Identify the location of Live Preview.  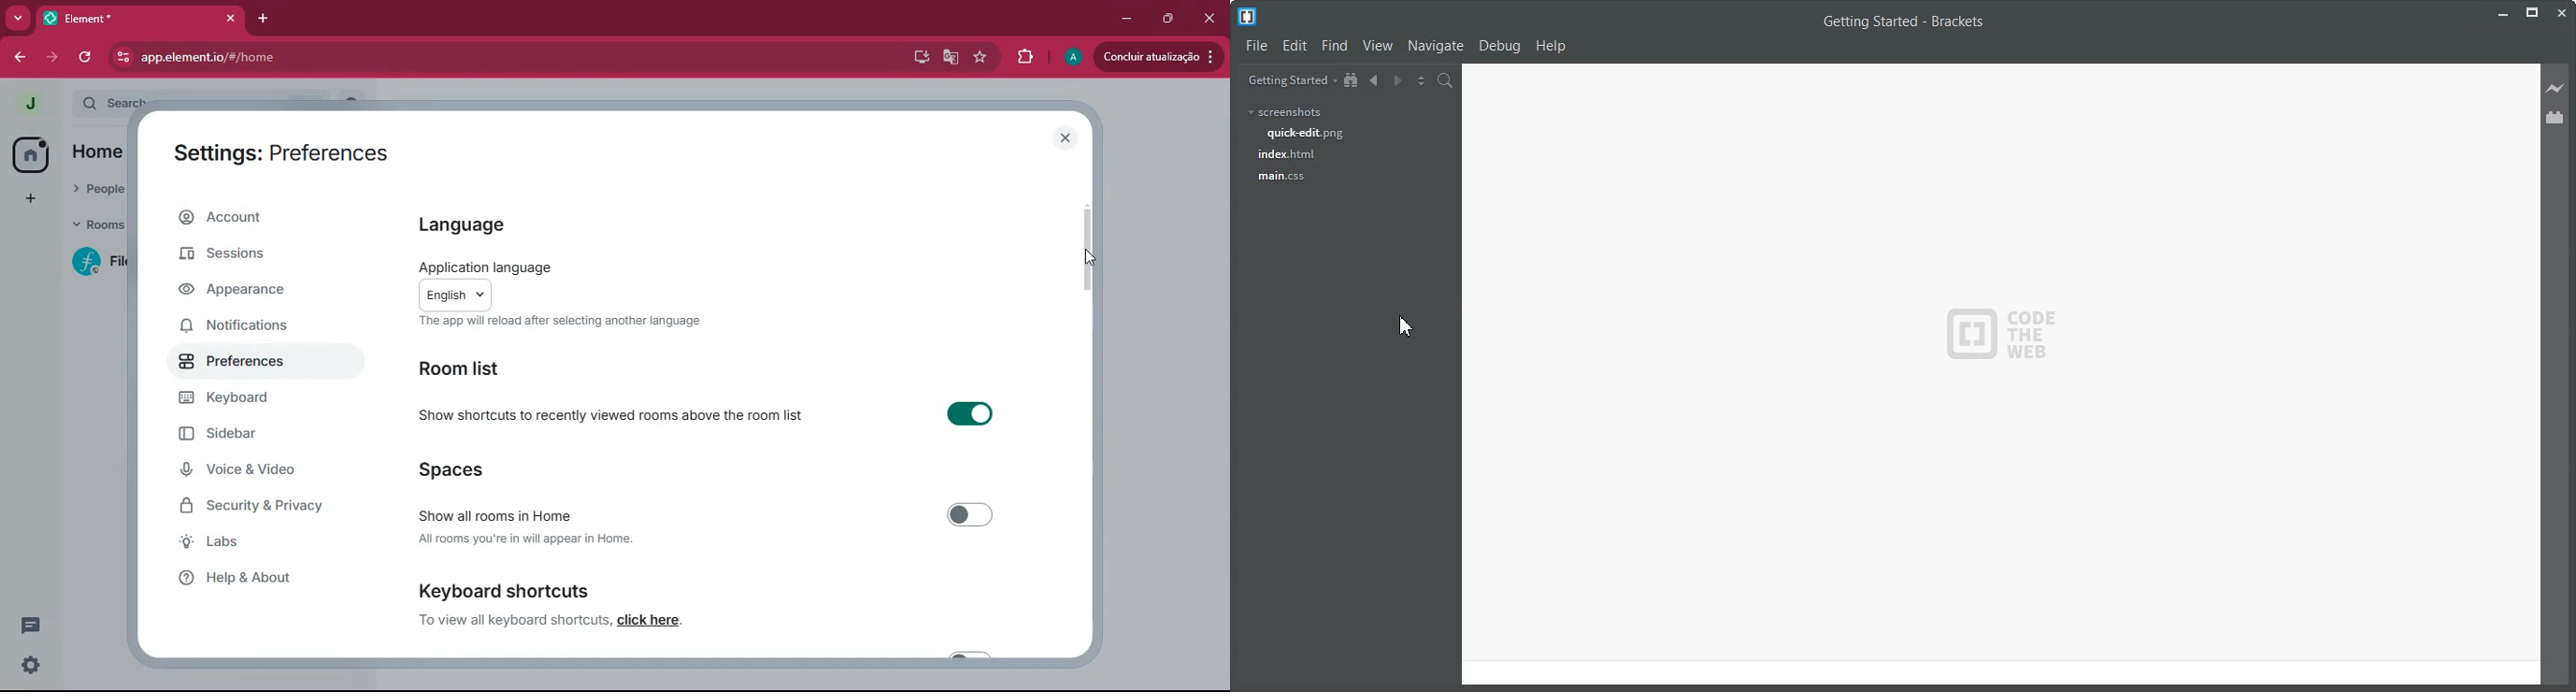
(2556, 87).